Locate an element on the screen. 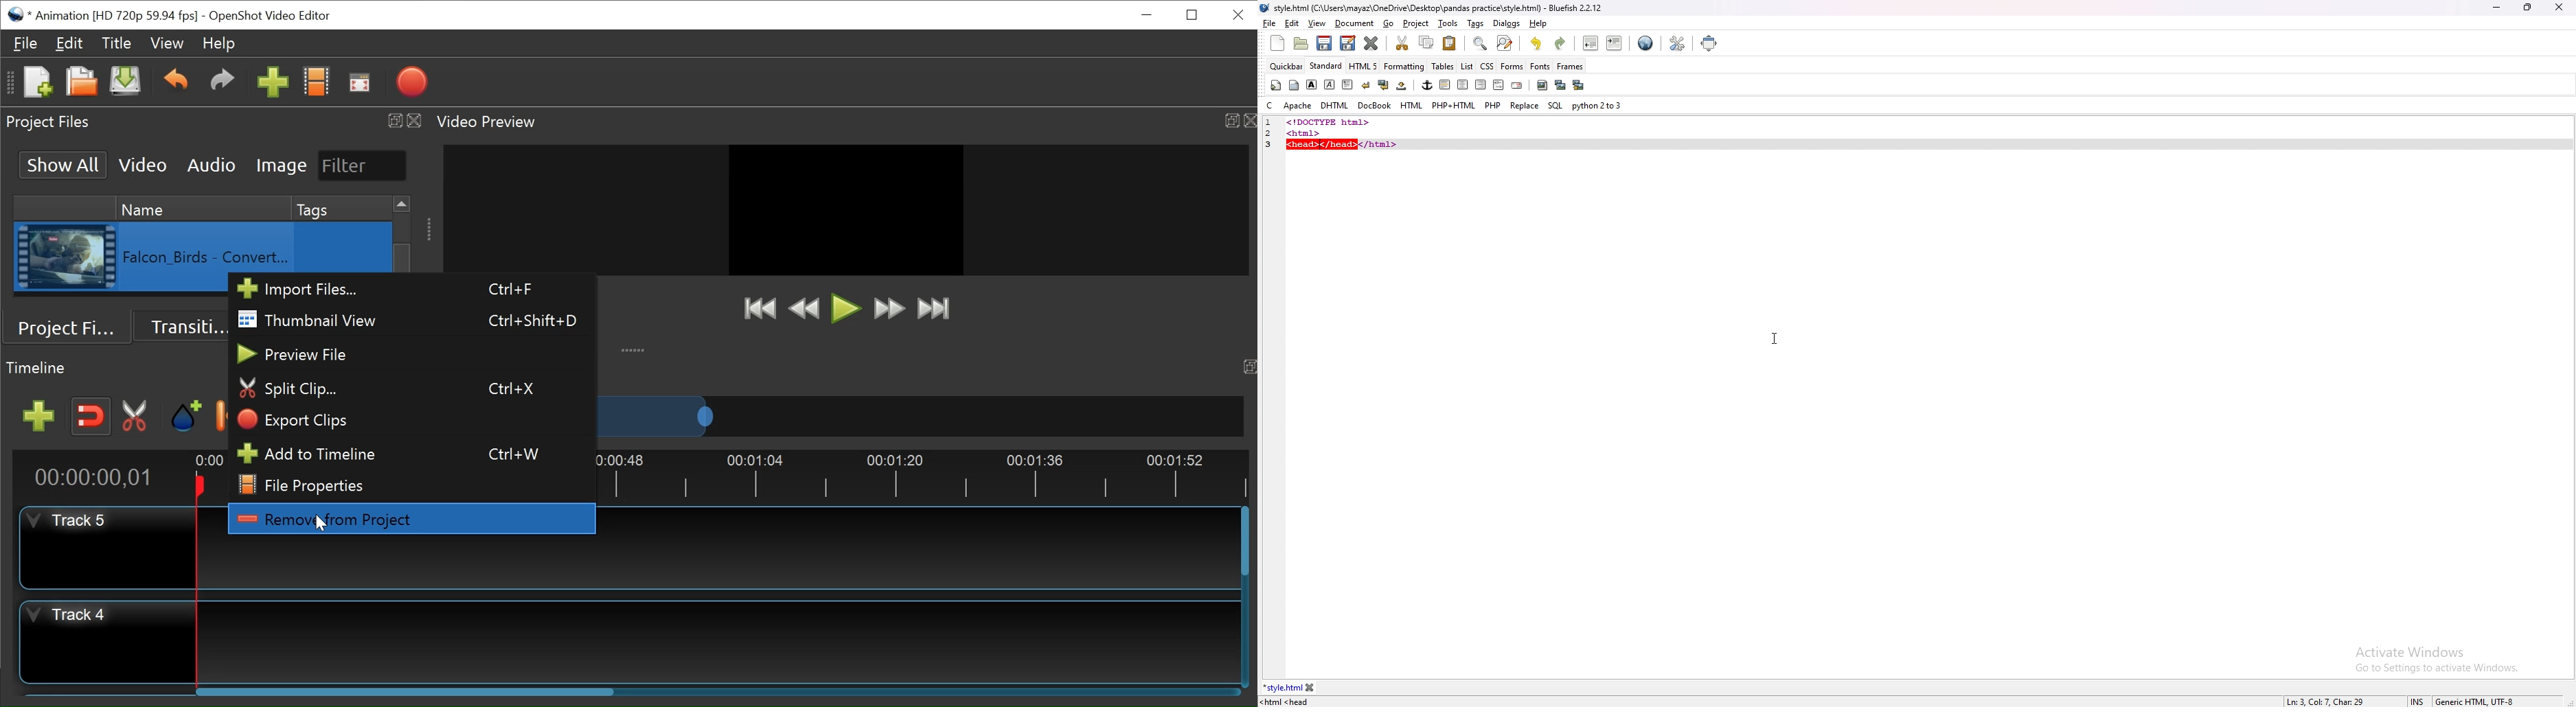 This screenshot has height=728, width=2576. line number is located at coordinates (1273, 132).